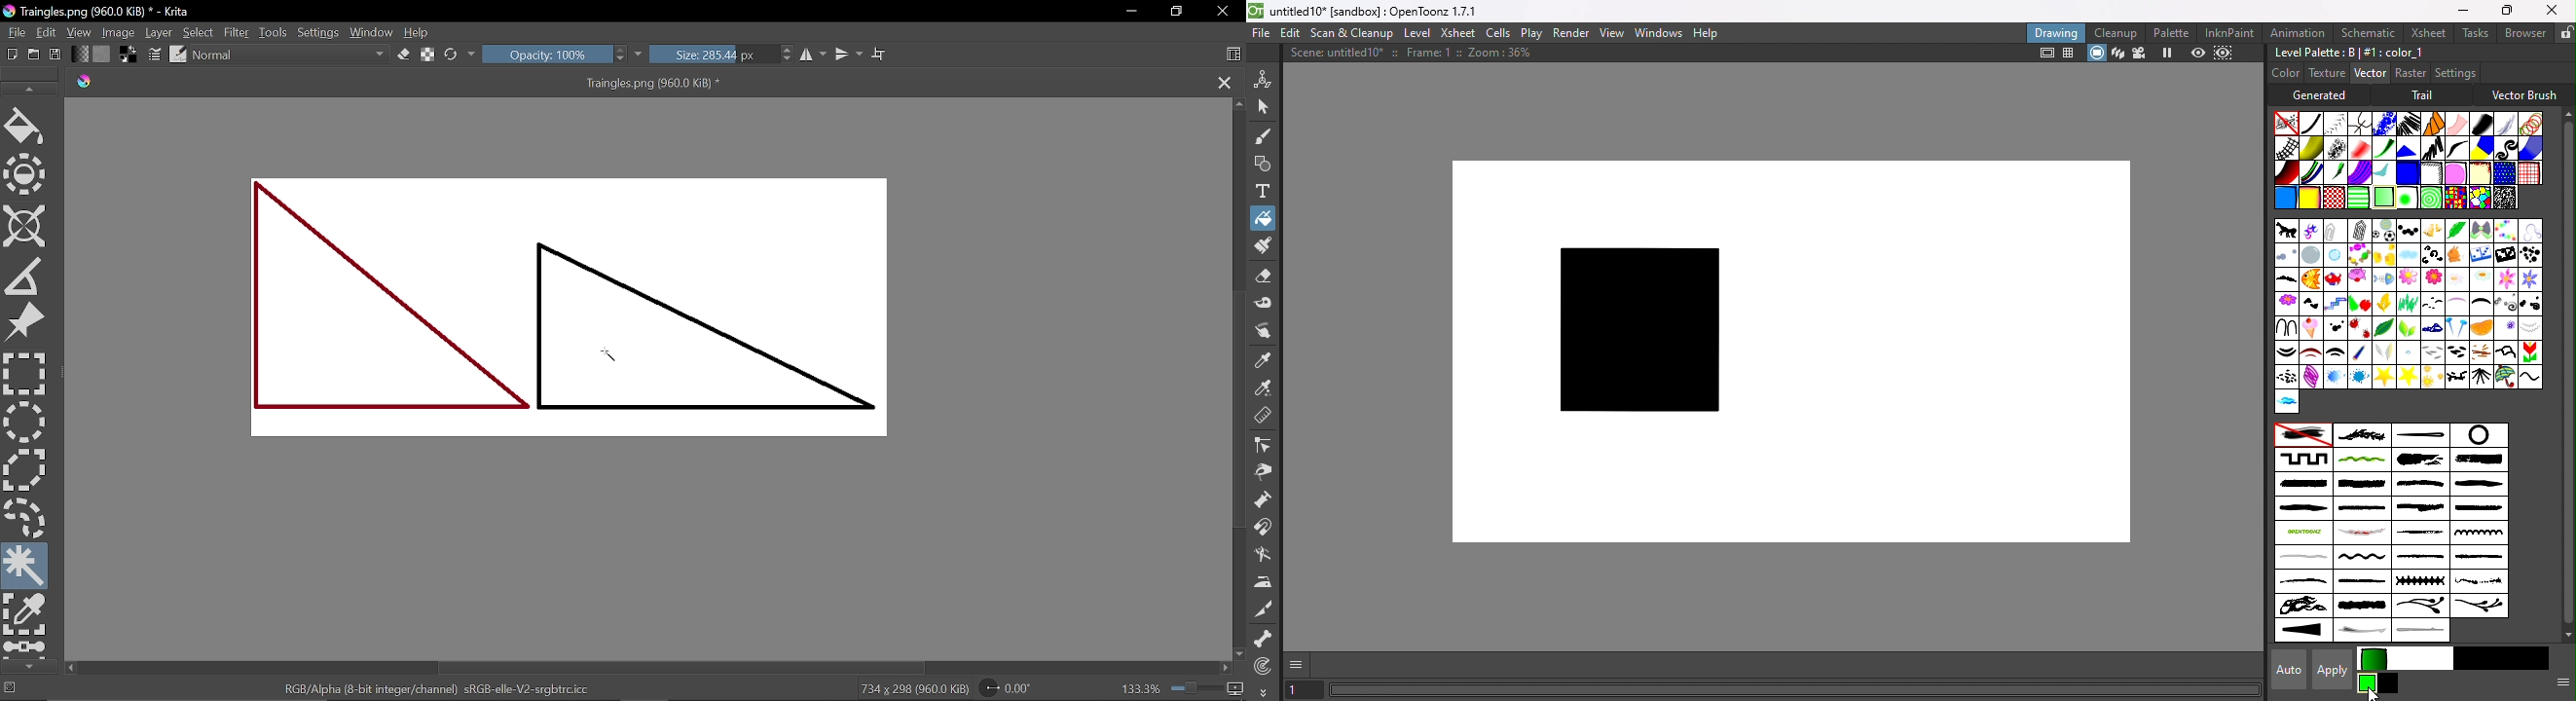  I want to click on Create new document, so click(13, 55).